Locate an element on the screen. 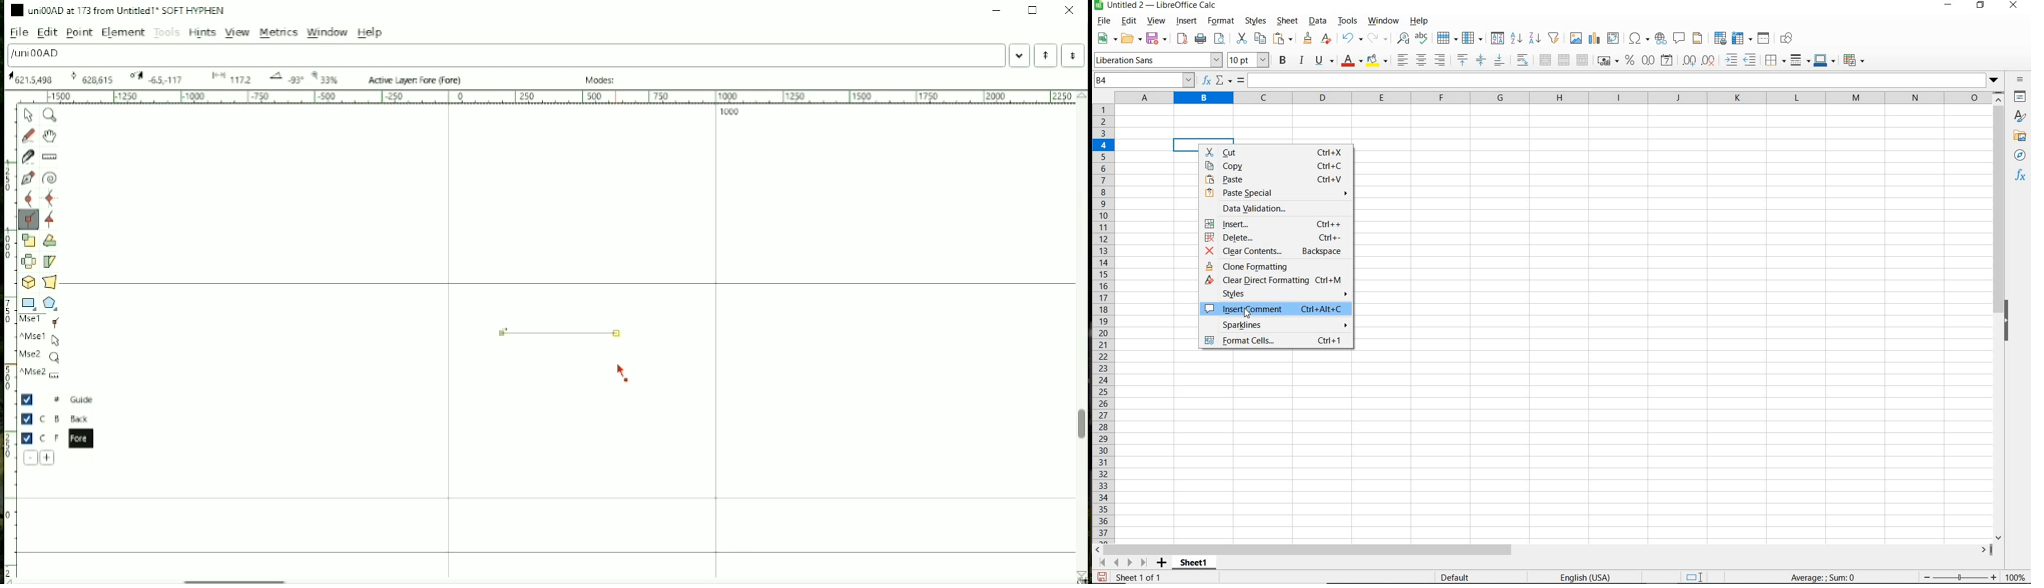 The height and width of the screenshot is (588, 2044). format cells is located at coordinates (1275, 342).